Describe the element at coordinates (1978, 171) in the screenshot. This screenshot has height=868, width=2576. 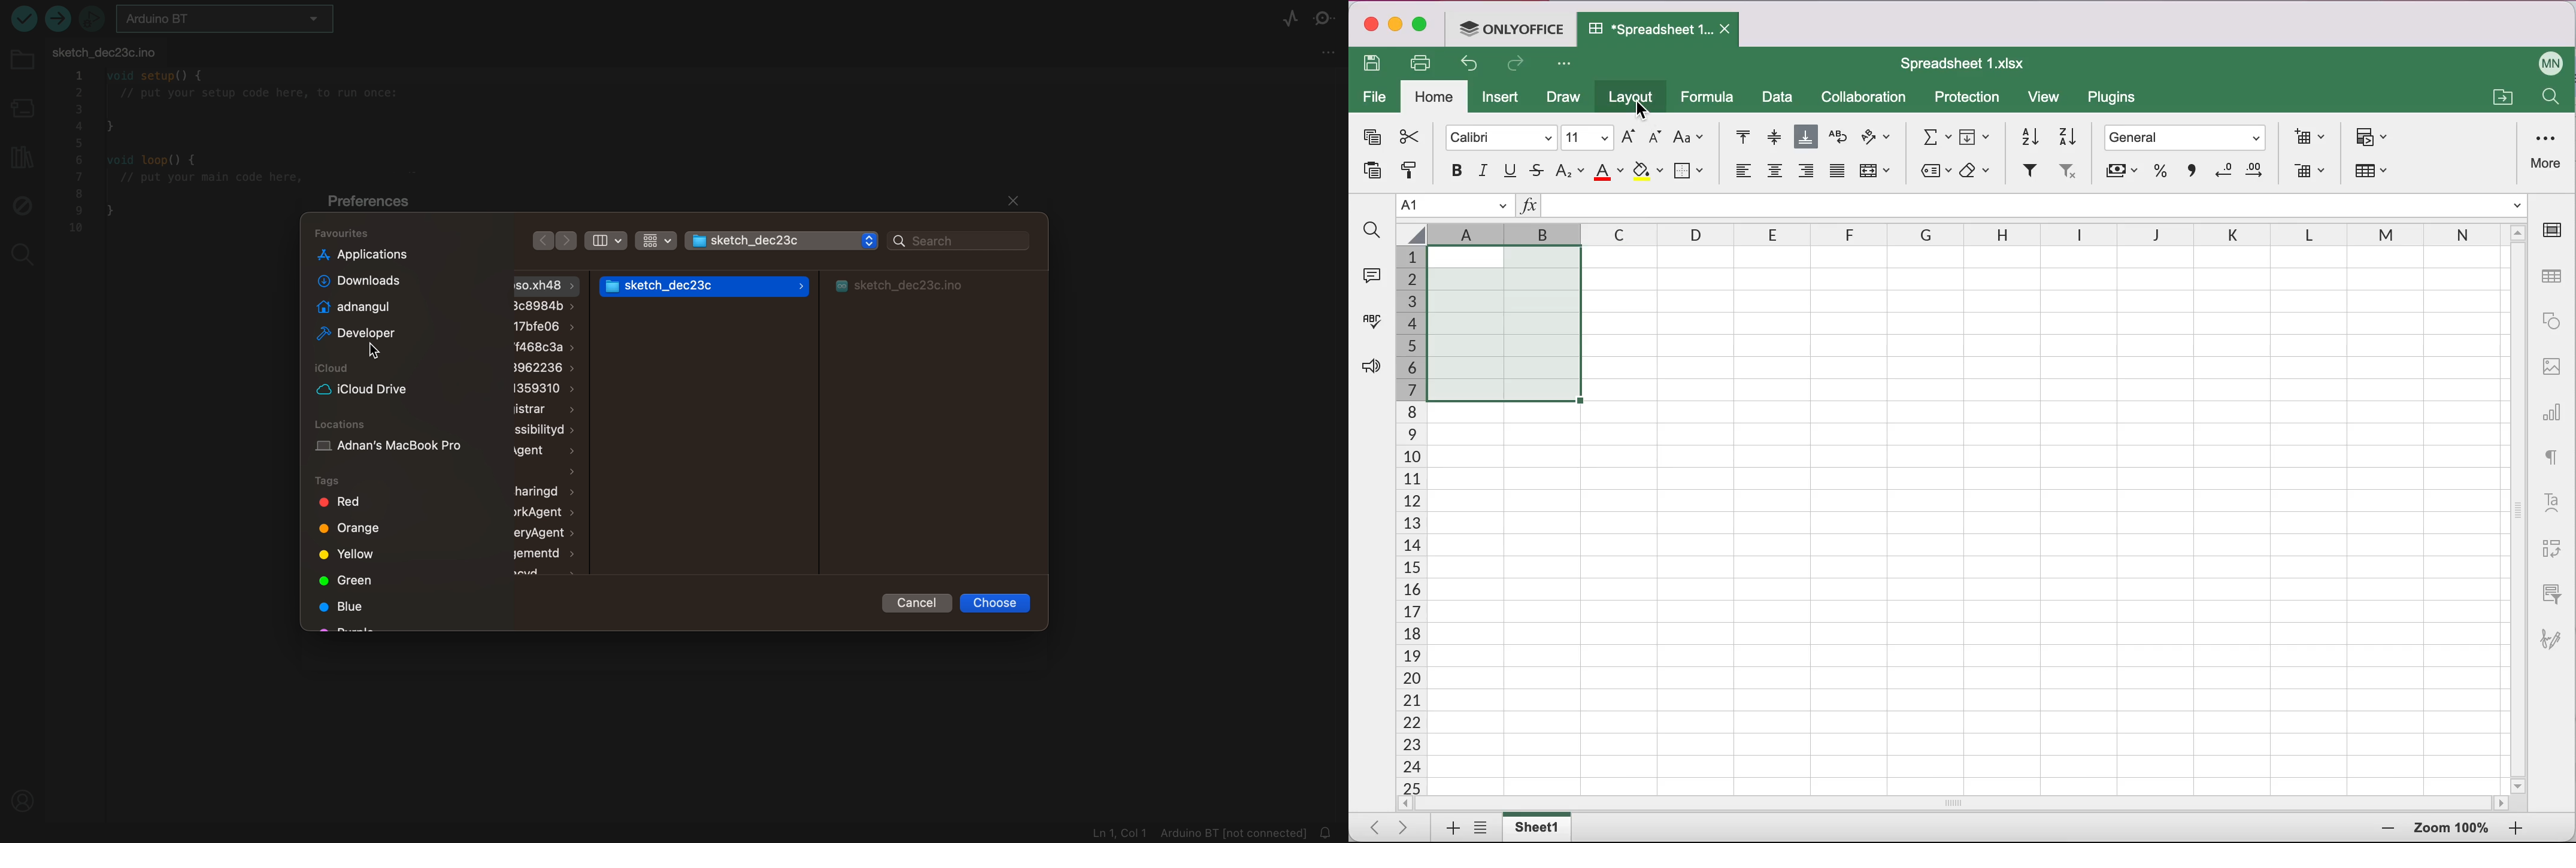
I see `clear` at that location.